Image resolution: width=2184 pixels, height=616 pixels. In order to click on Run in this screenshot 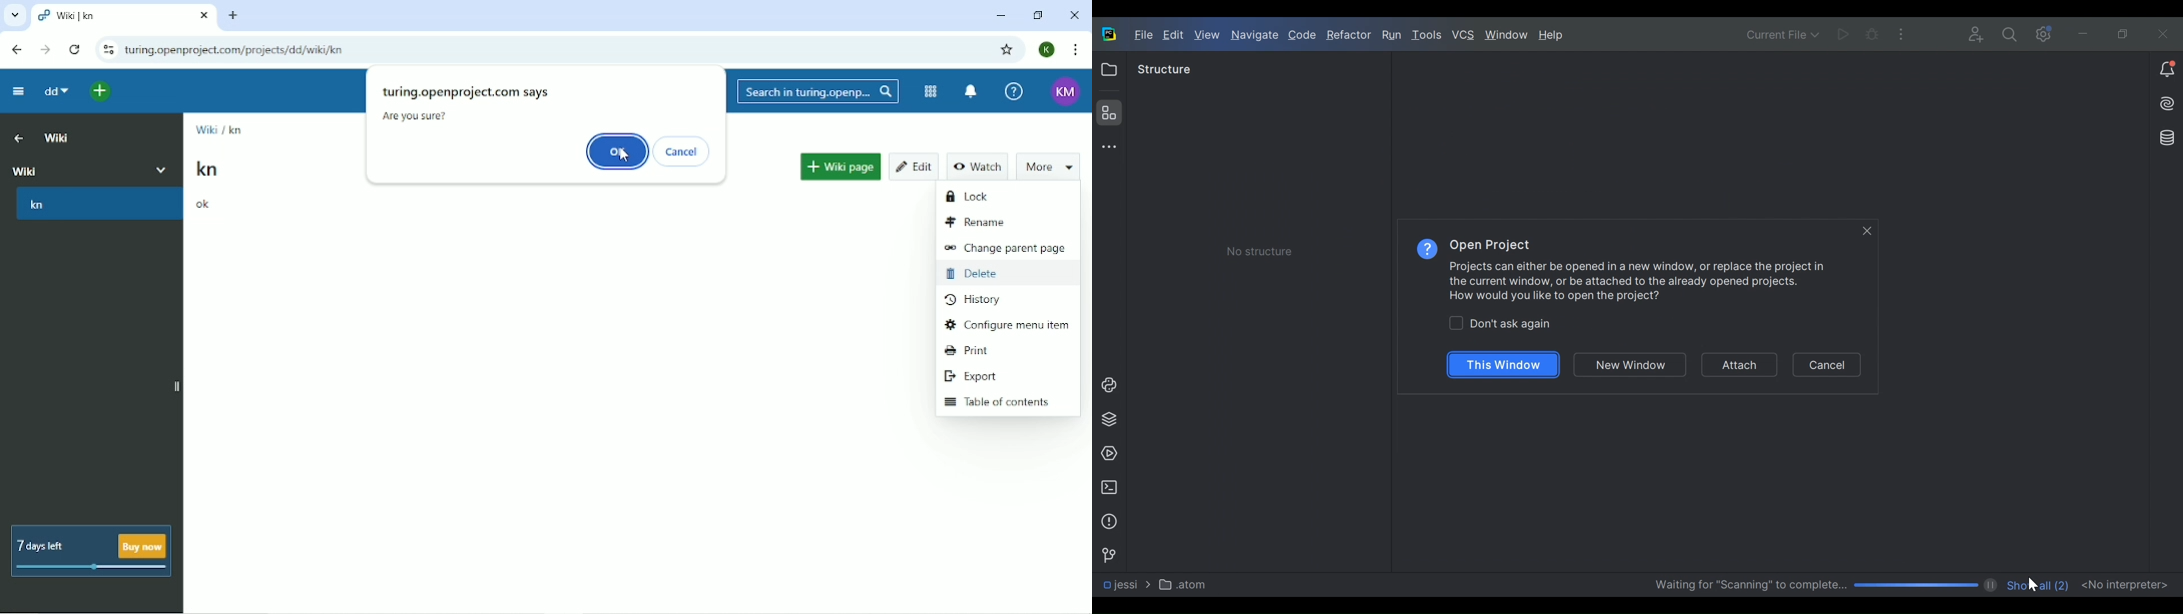, I will do `click(1842, 35)`.